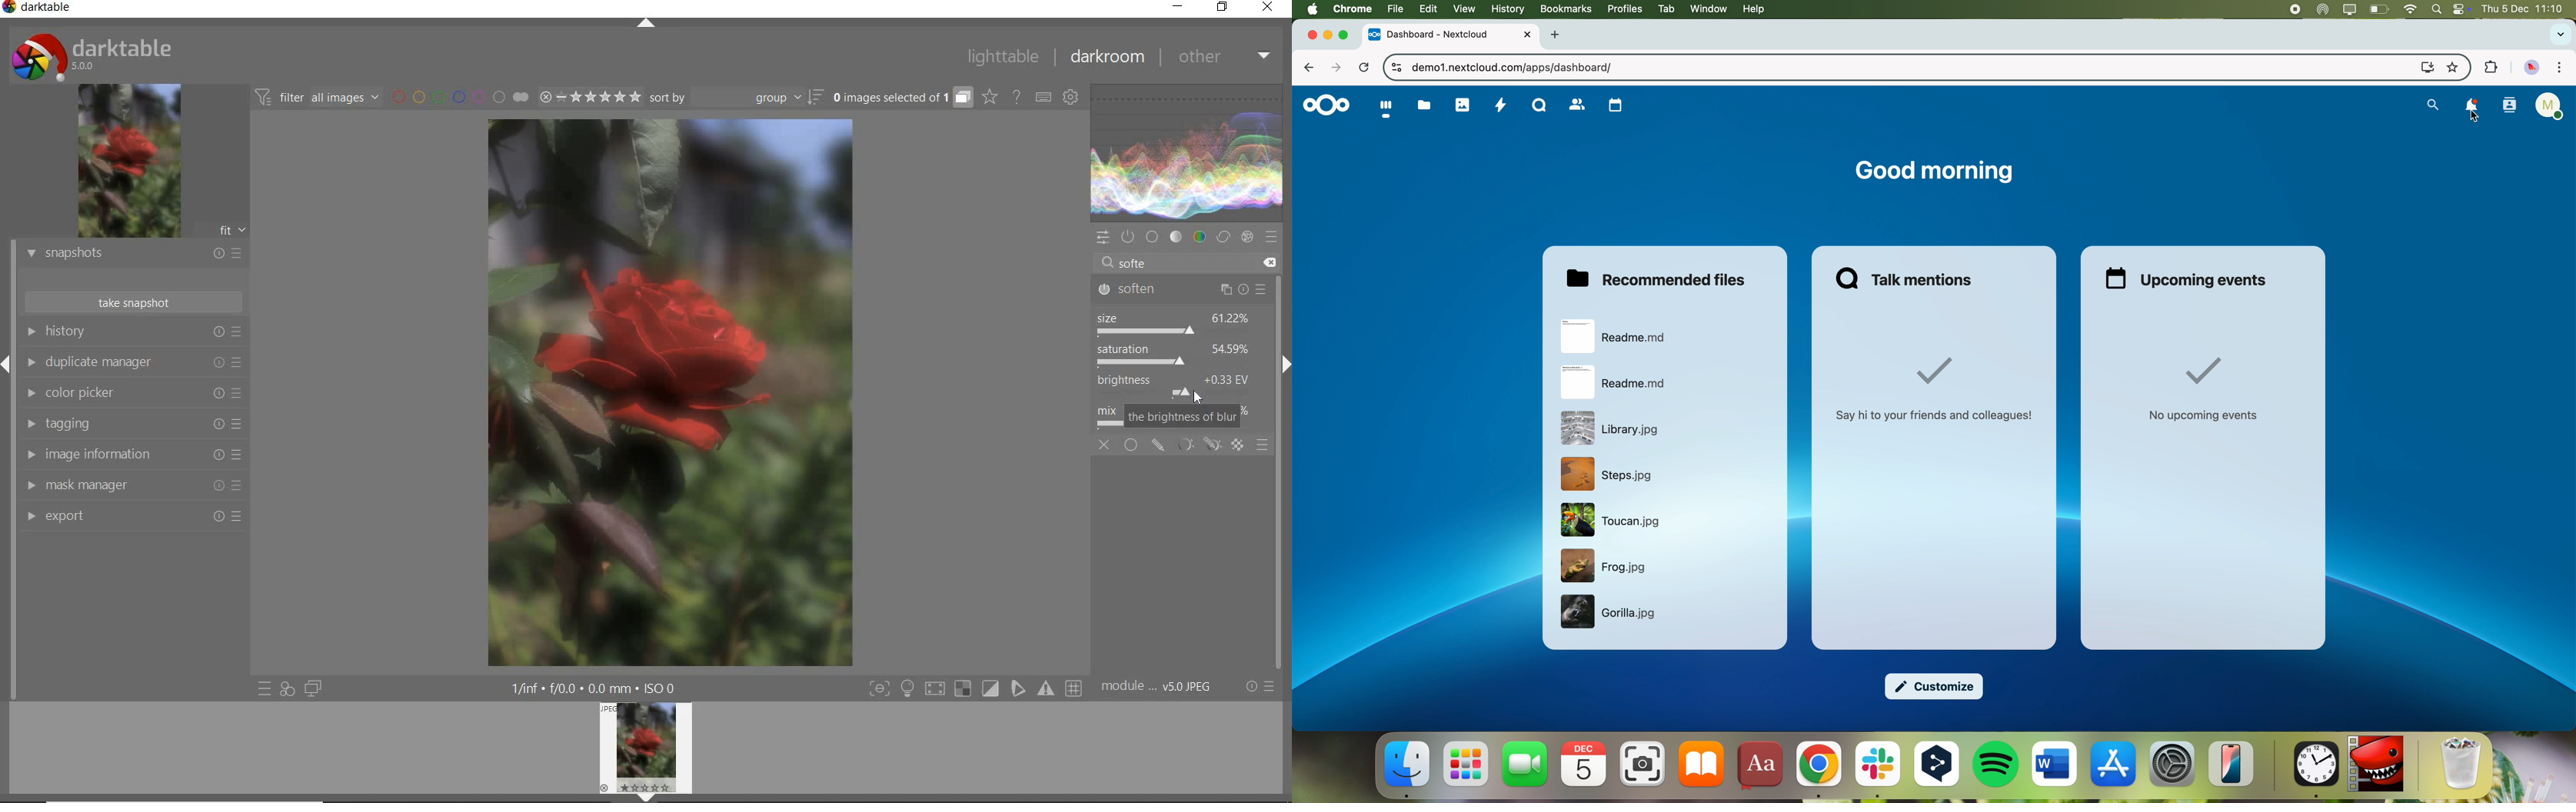  Describe the element at coordinates (2114, 766) in the screenshot. I see `AppStore` at that location.